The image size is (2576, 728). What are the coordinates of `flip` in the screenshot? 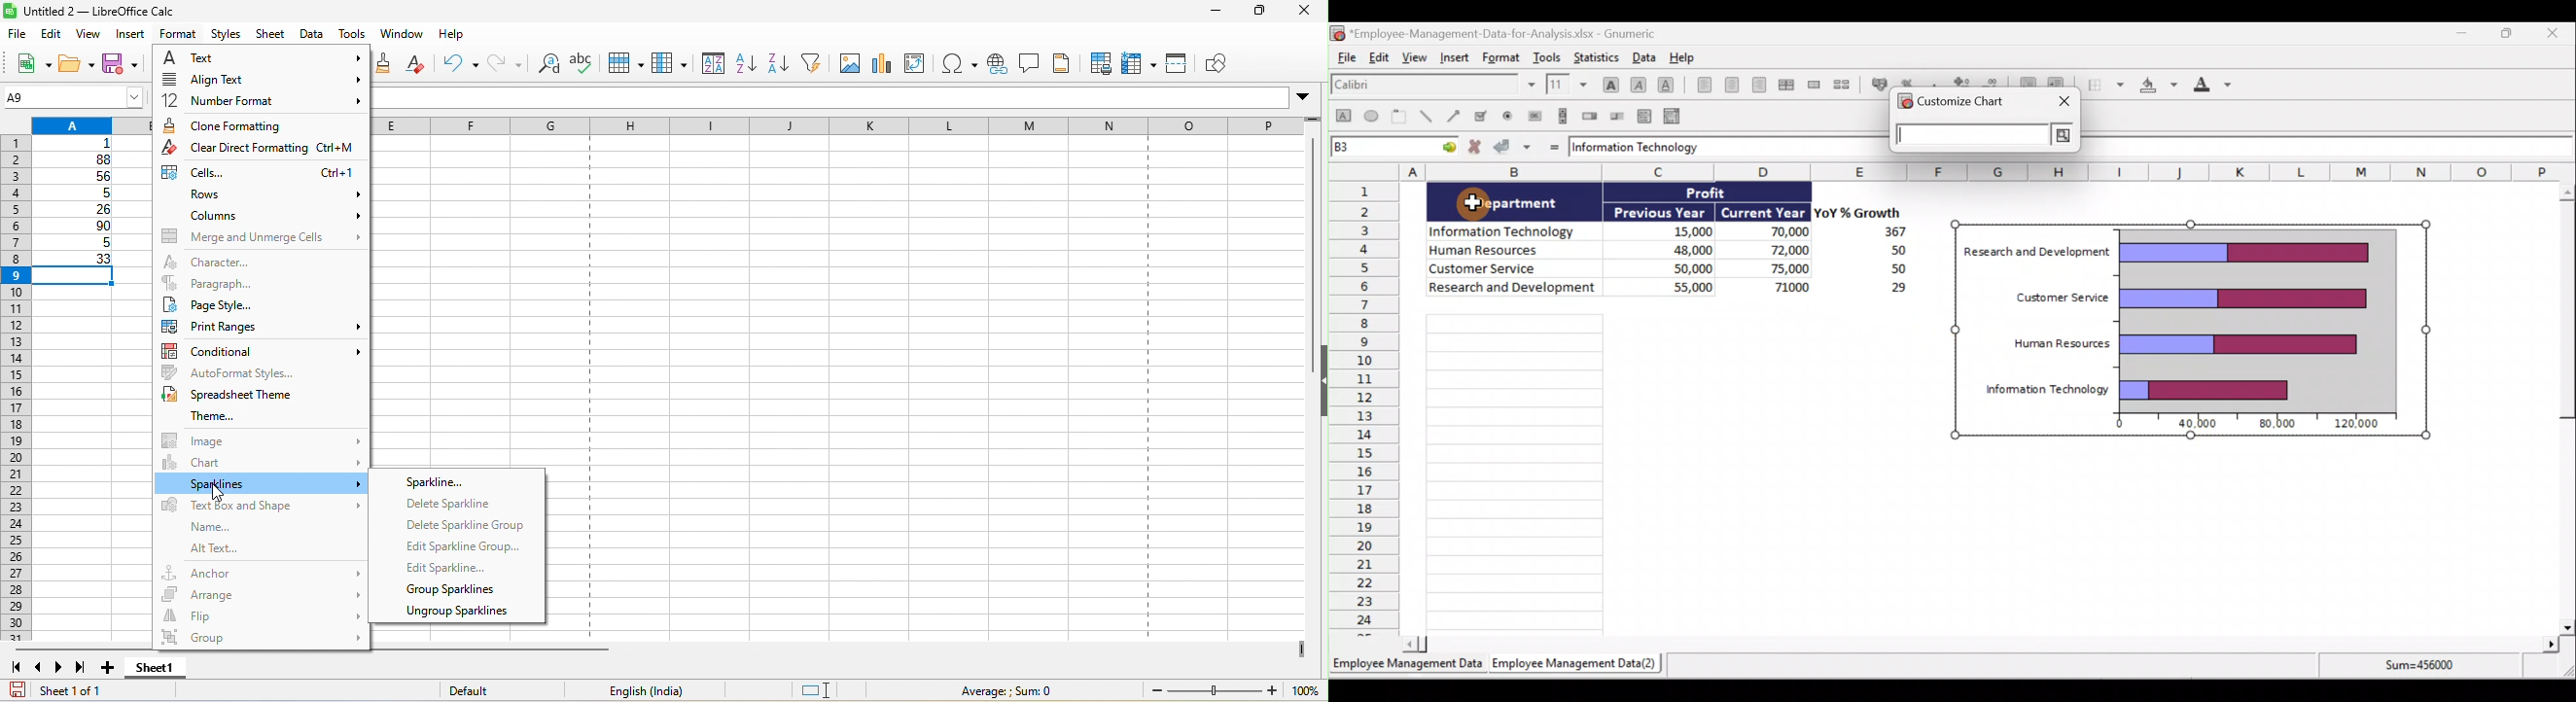 It's located at (262, 614).